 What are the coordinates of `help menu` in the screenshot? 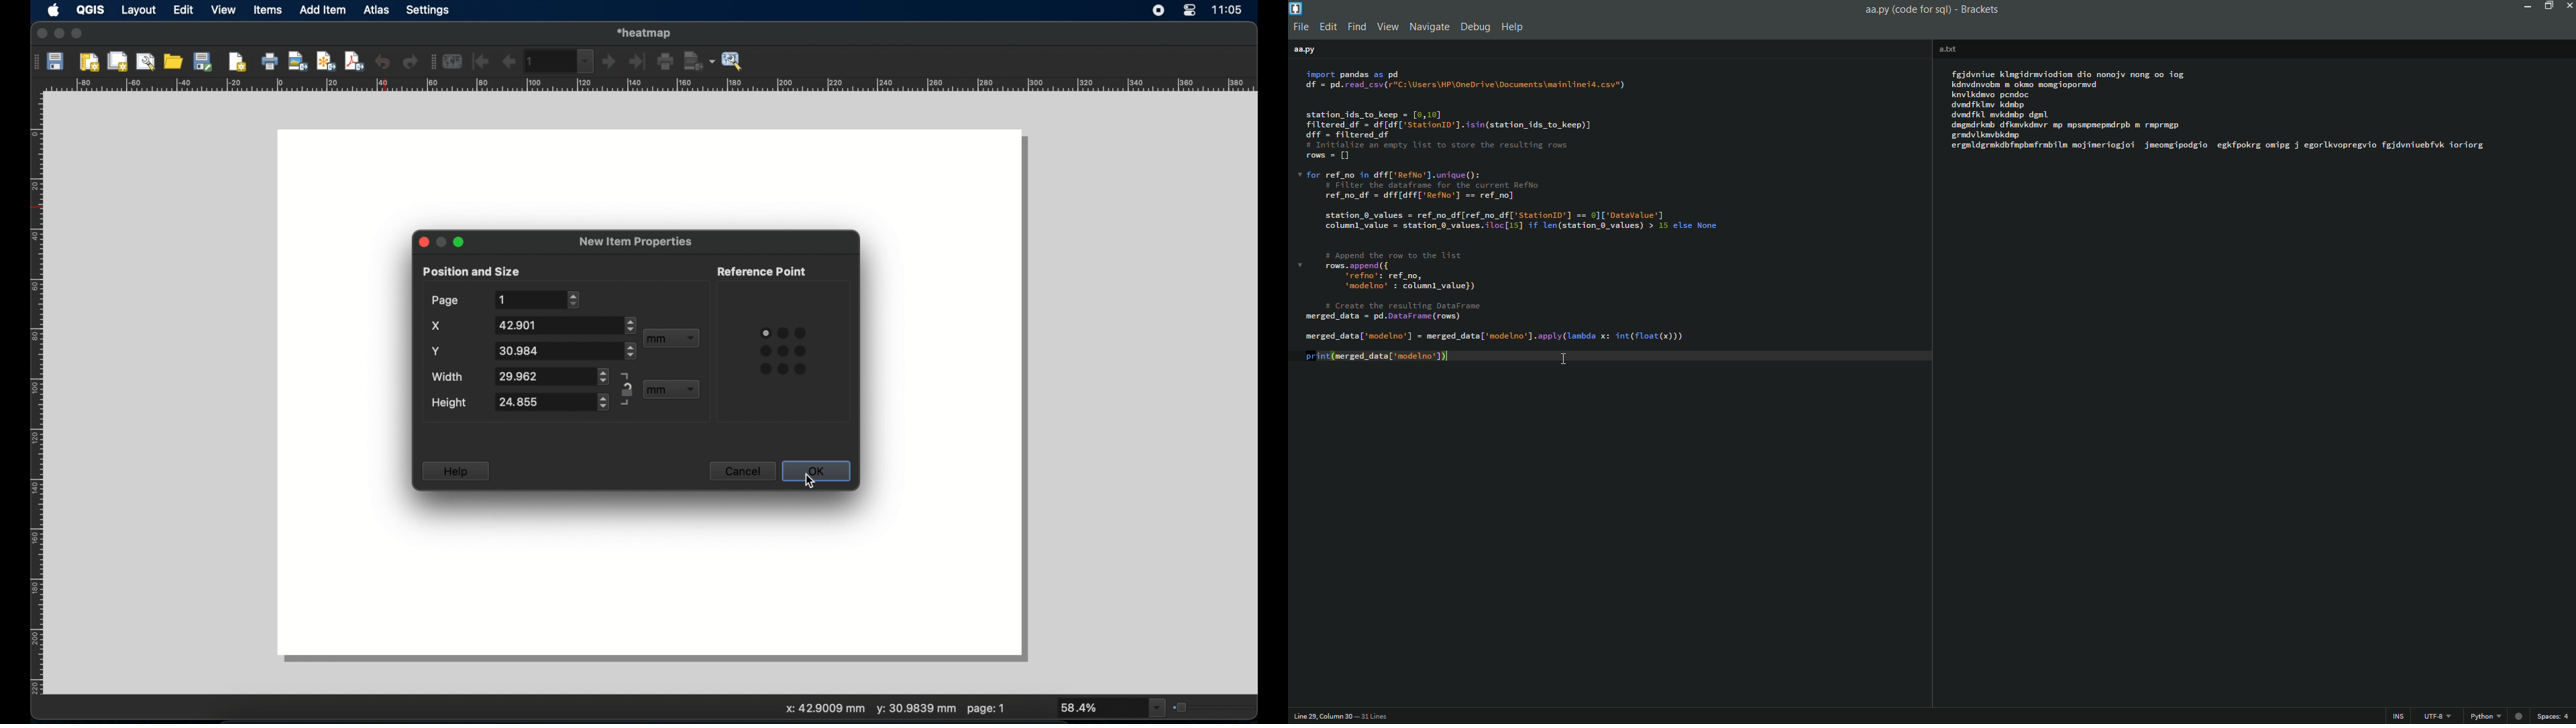 It's located at (1515, 28).